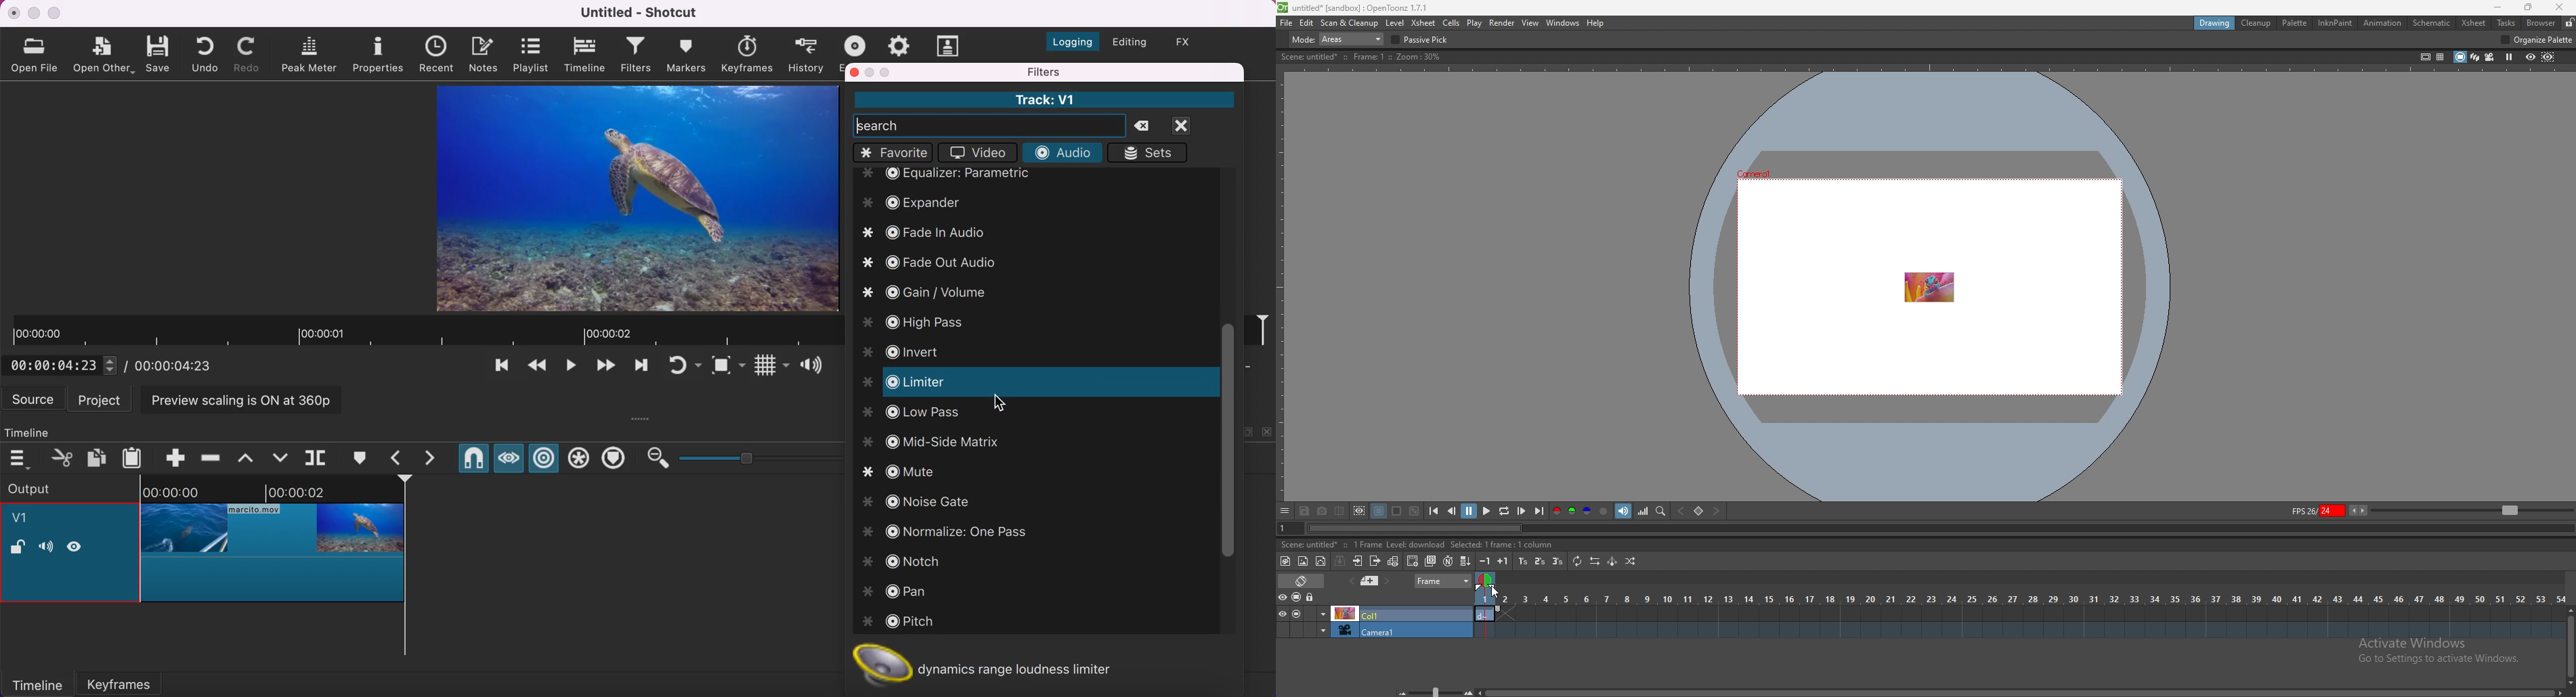 The width and height of the screenshot is (2576, 700). I want to click on filters, so click(637, 56).